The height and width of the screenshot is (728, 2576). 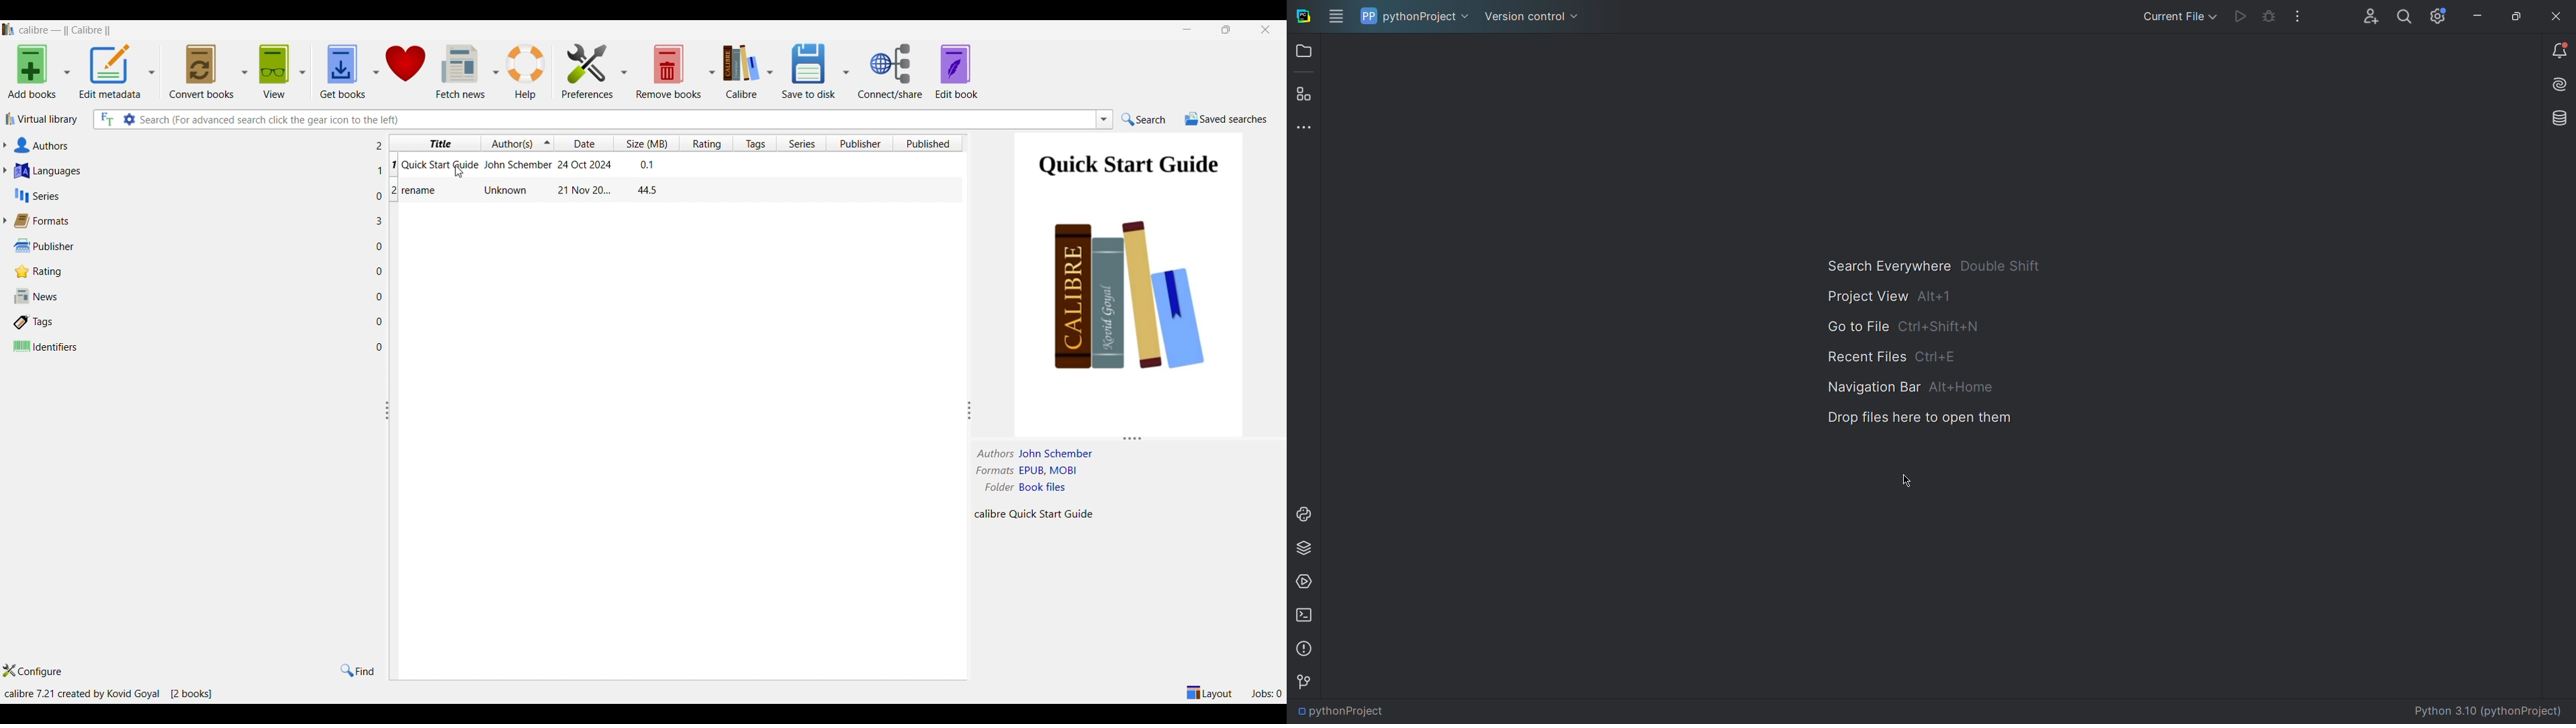 What do you see at coordinates (845, 72) in the screenshot?
I see `Save options` at bounding box center [845, 72].